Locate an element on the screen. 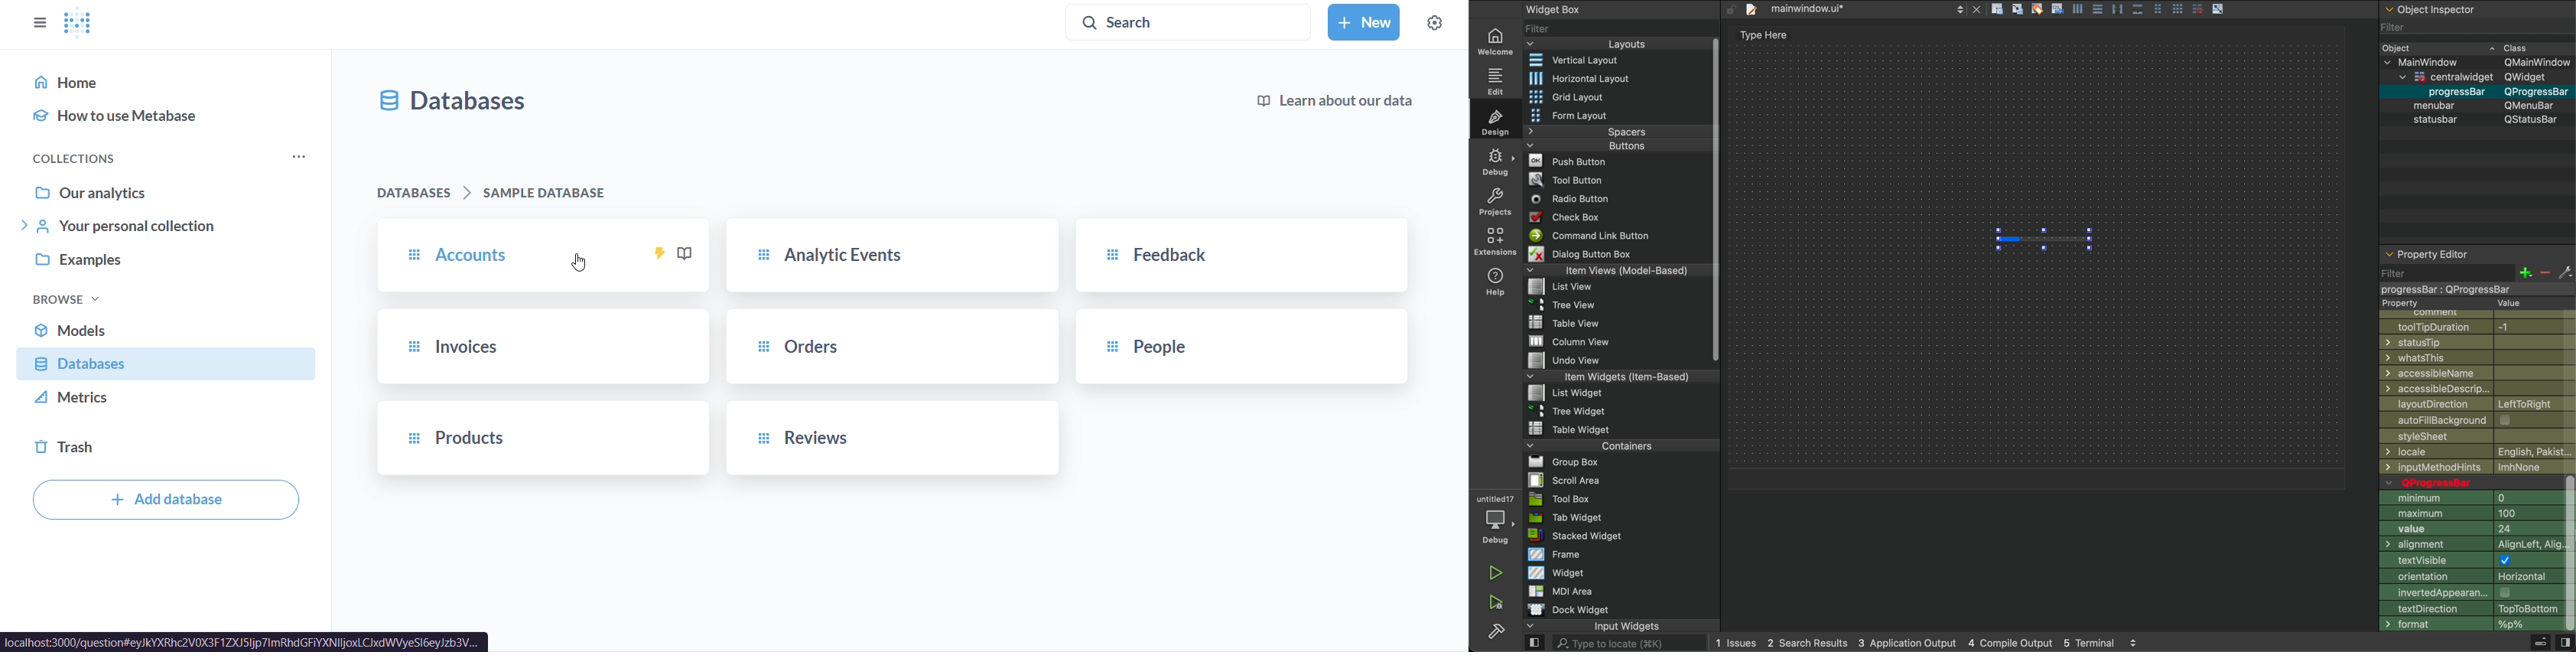 The width and height of the screenshot is (2576, 672). databases > sample database is located at coordinates (488, 193).